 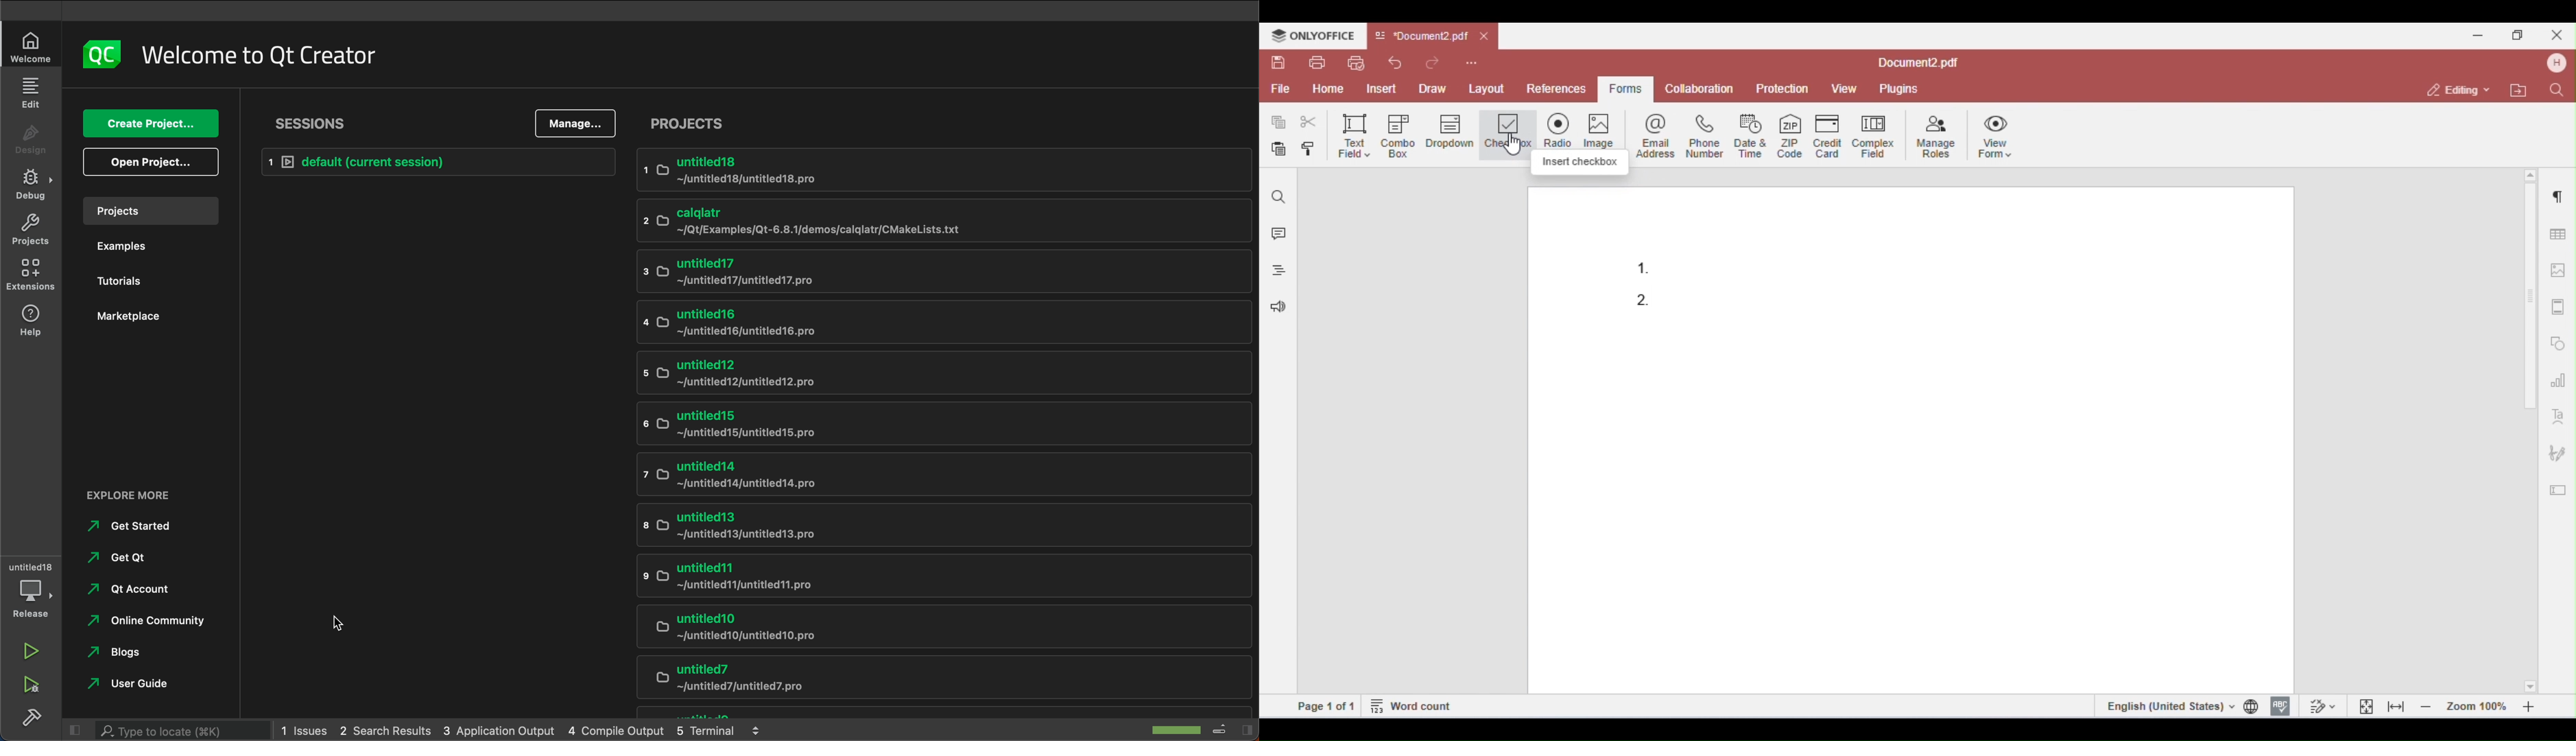 What do you see at coordinates (101, 53) in the screenshot?
I see `logo` at bounding box center [101, 53].